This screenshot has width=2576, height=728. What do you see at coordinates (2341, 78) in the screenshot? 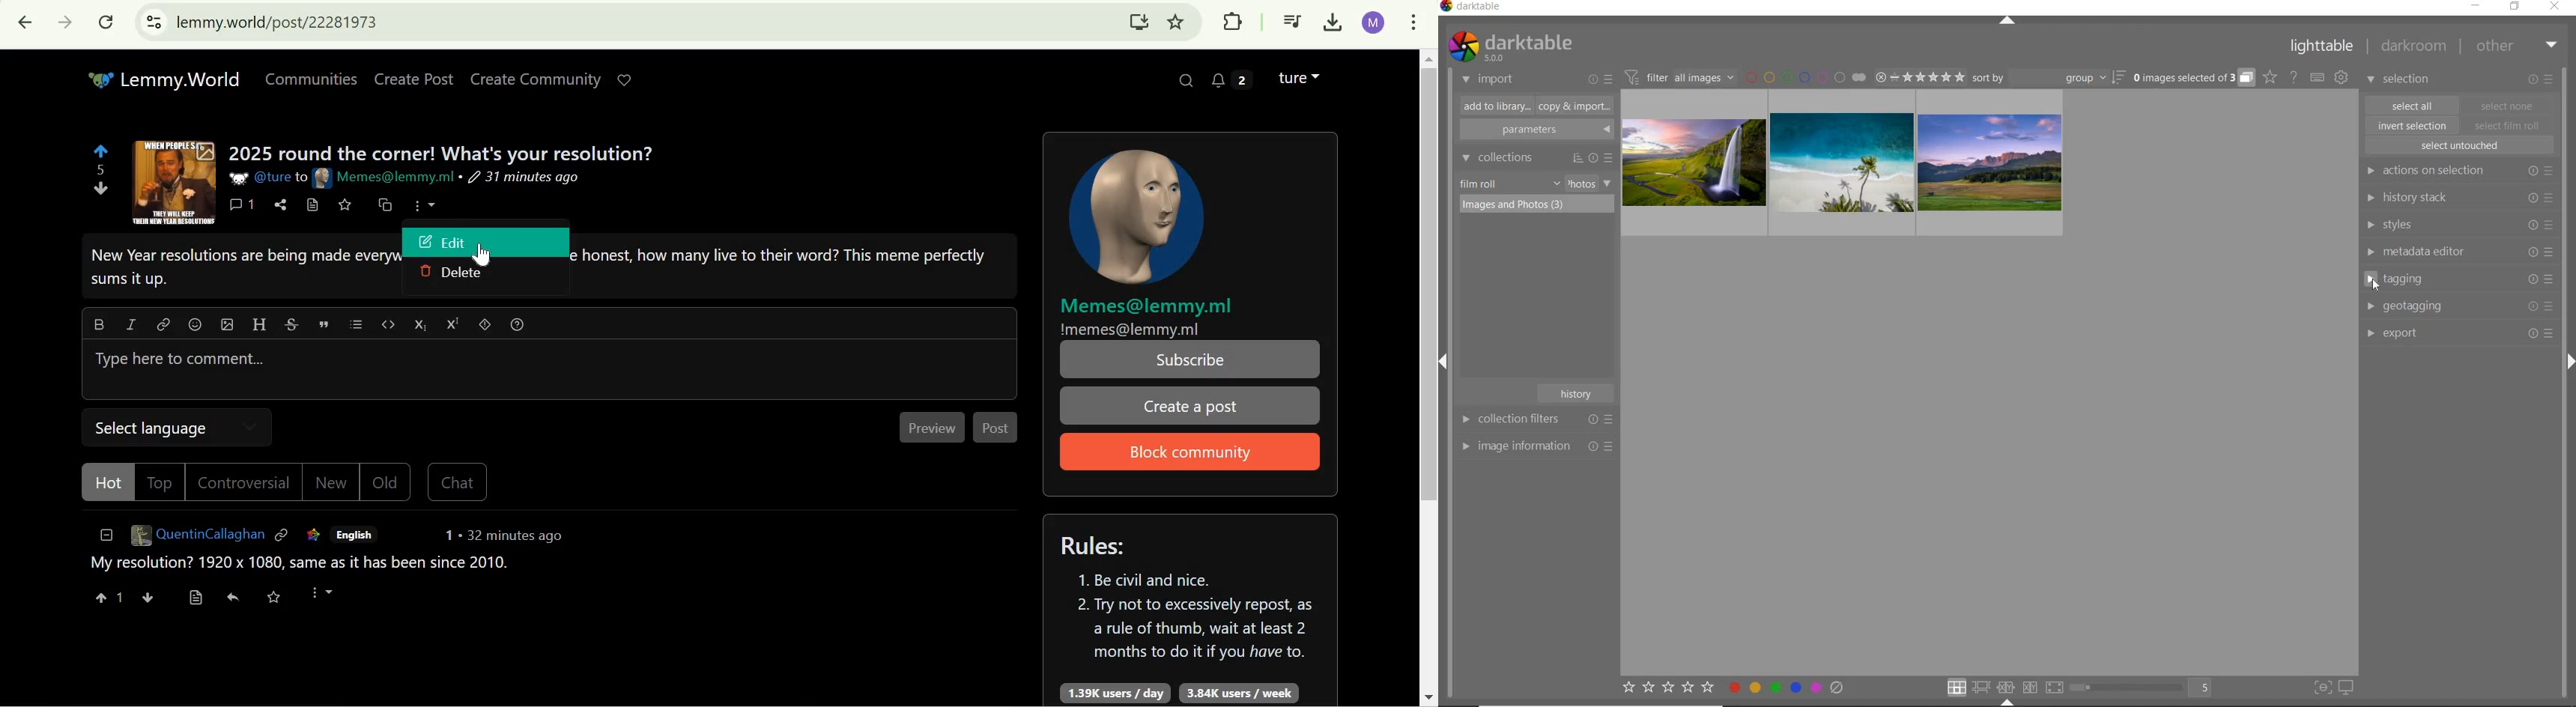
I see `show global preferences` at bounding box center [2341, 78].